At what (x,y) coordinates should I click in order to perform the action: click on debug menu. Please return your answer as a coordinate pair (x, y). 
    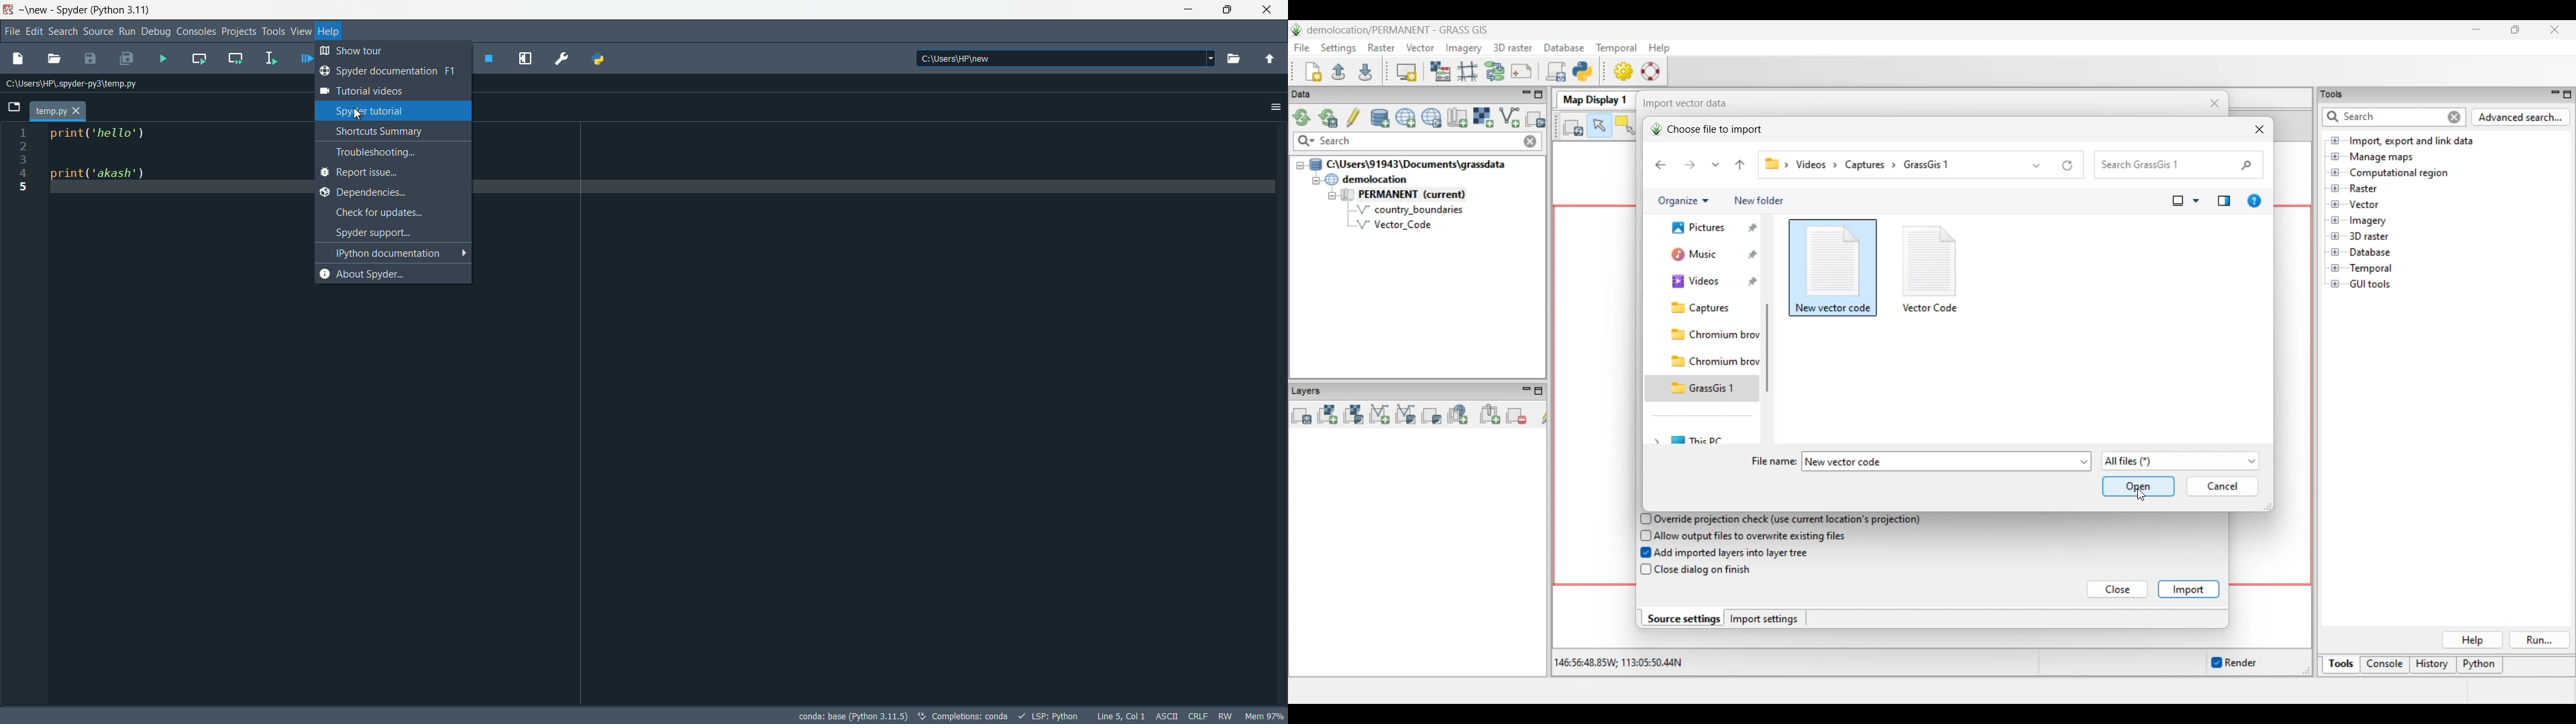
    Looking at the image, I should click on (156, 32).